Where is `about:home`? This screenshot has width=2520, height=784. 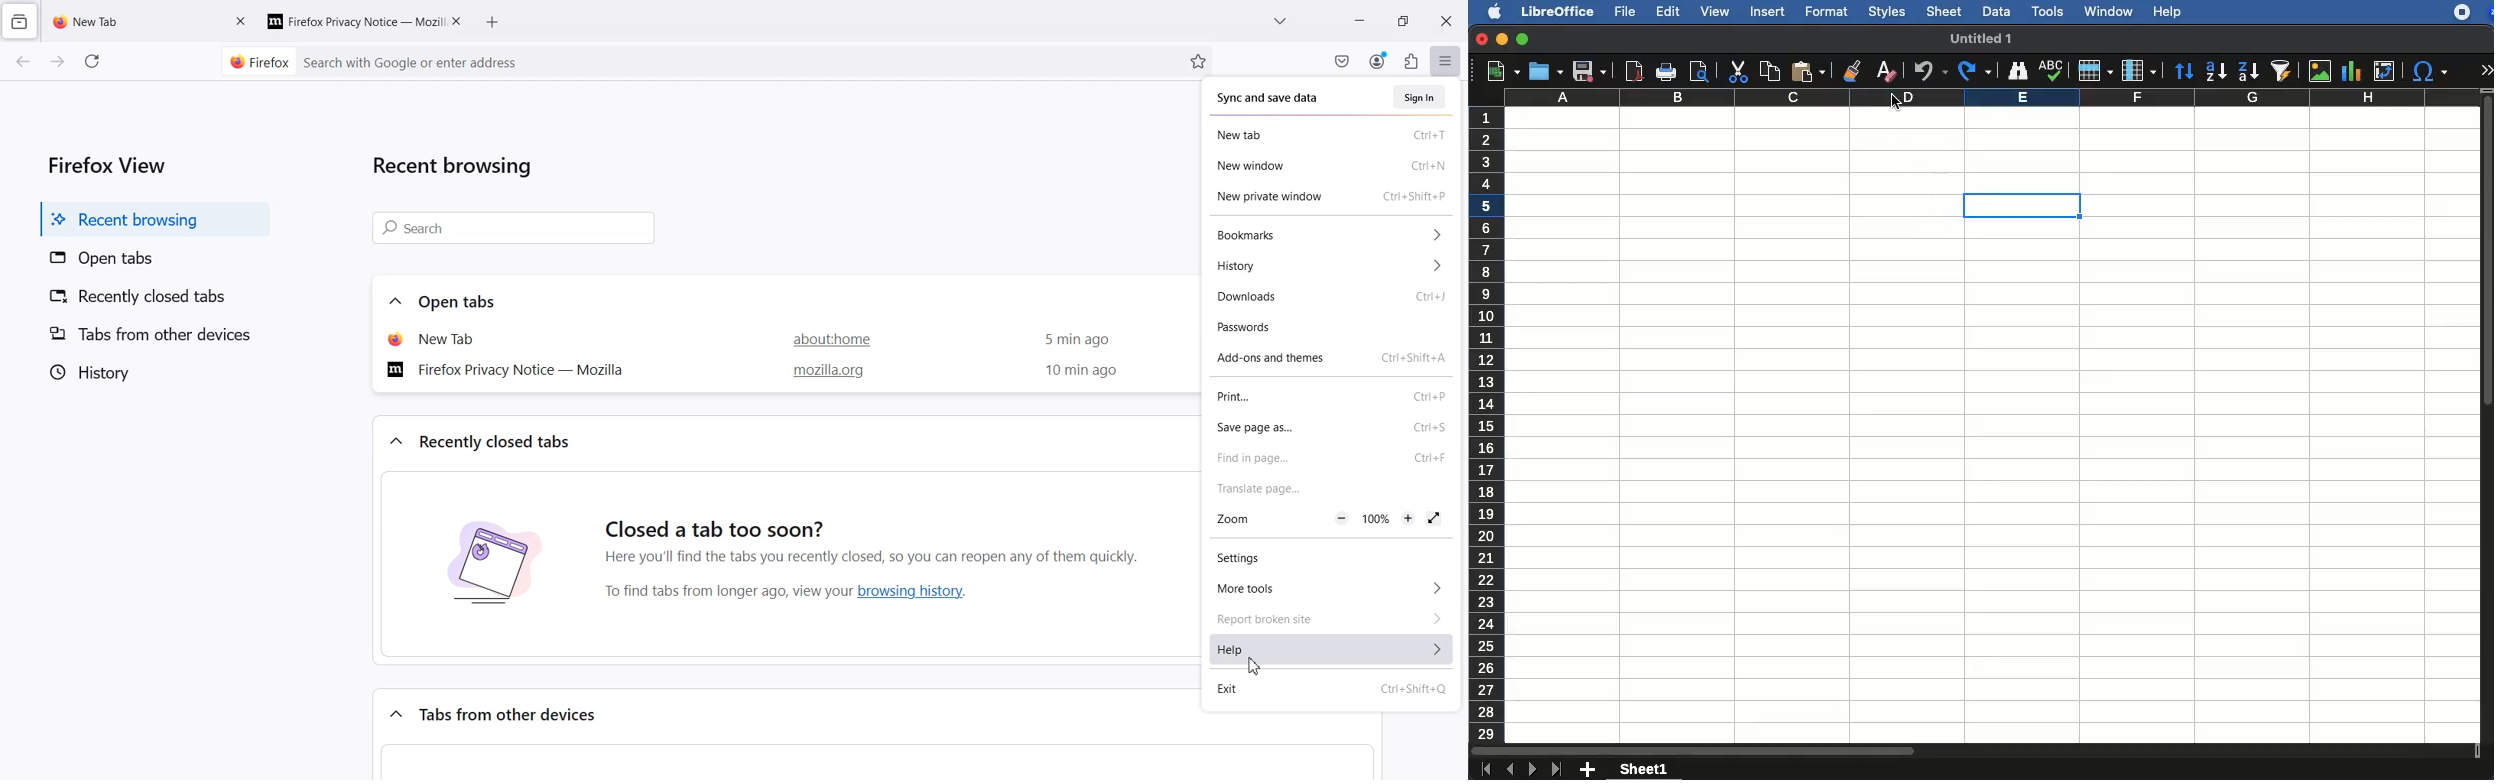 about:home is located at coordinates (824, 338).